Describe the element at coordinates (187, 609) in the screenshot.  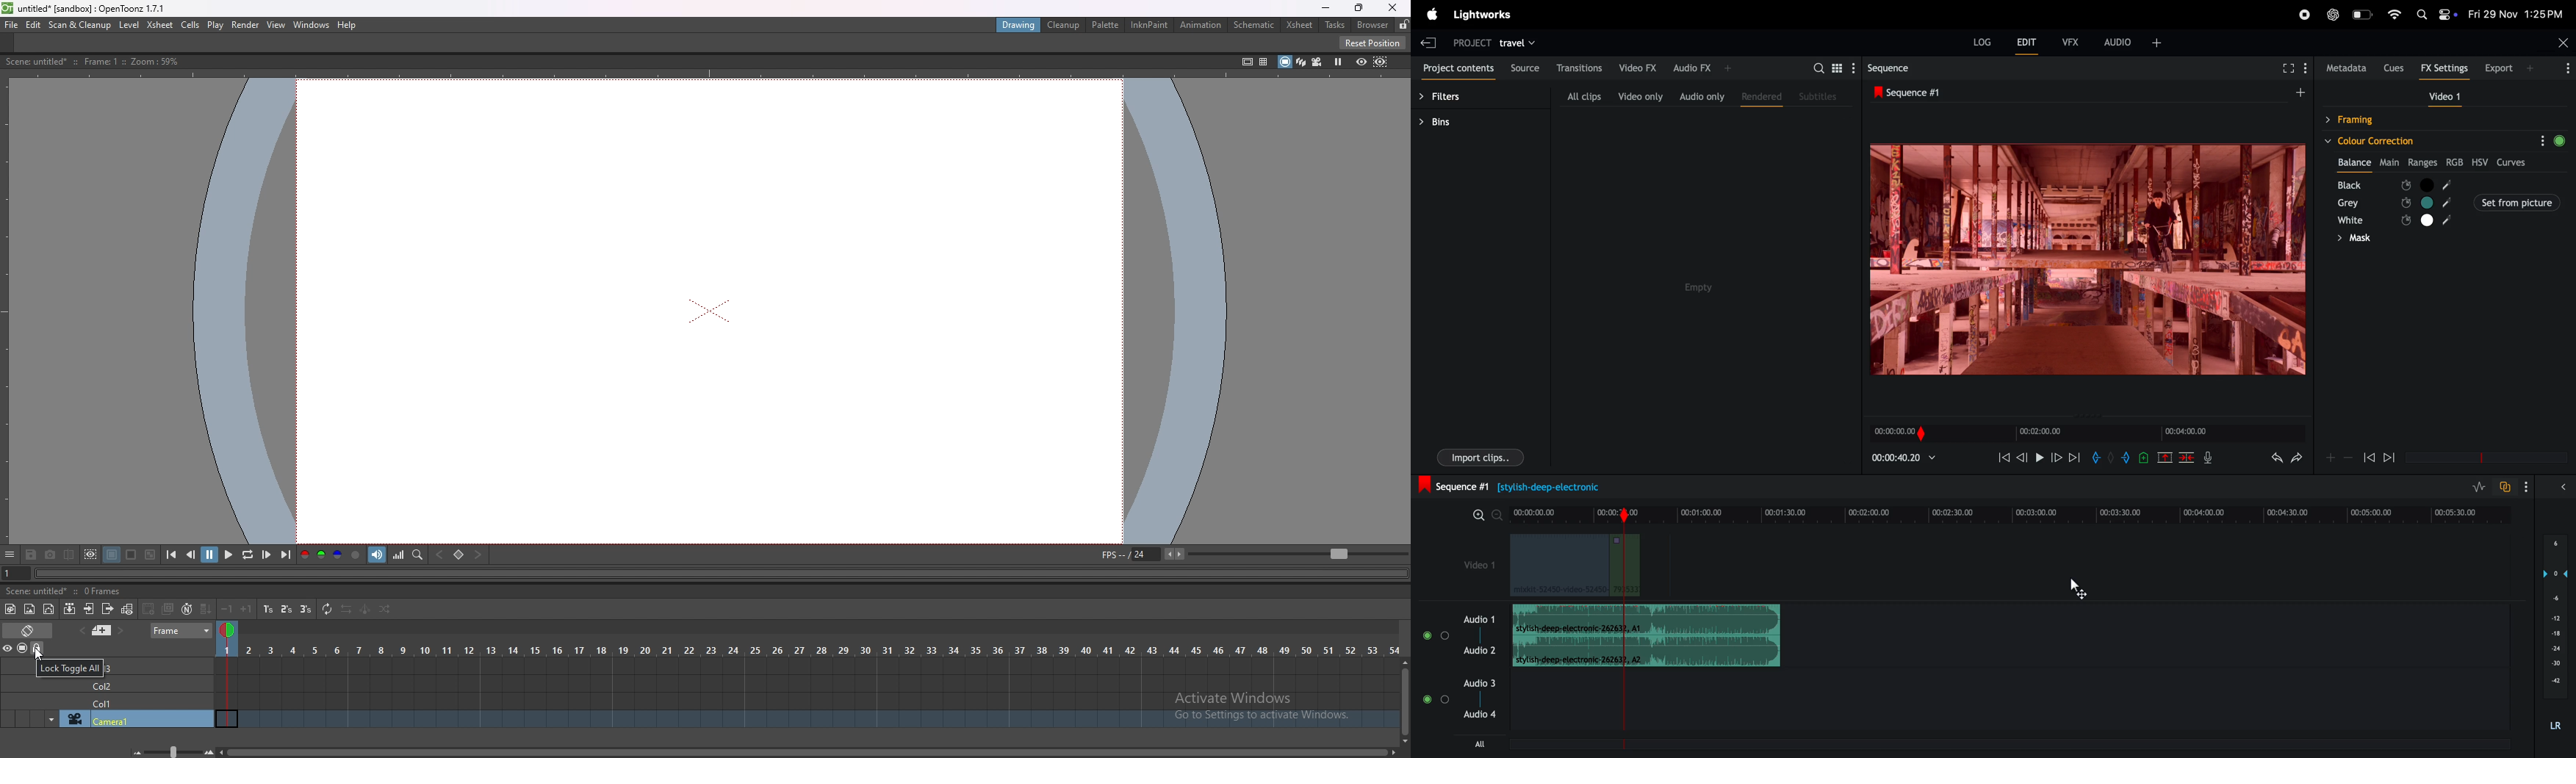
I see `auto input cell number` at that location.